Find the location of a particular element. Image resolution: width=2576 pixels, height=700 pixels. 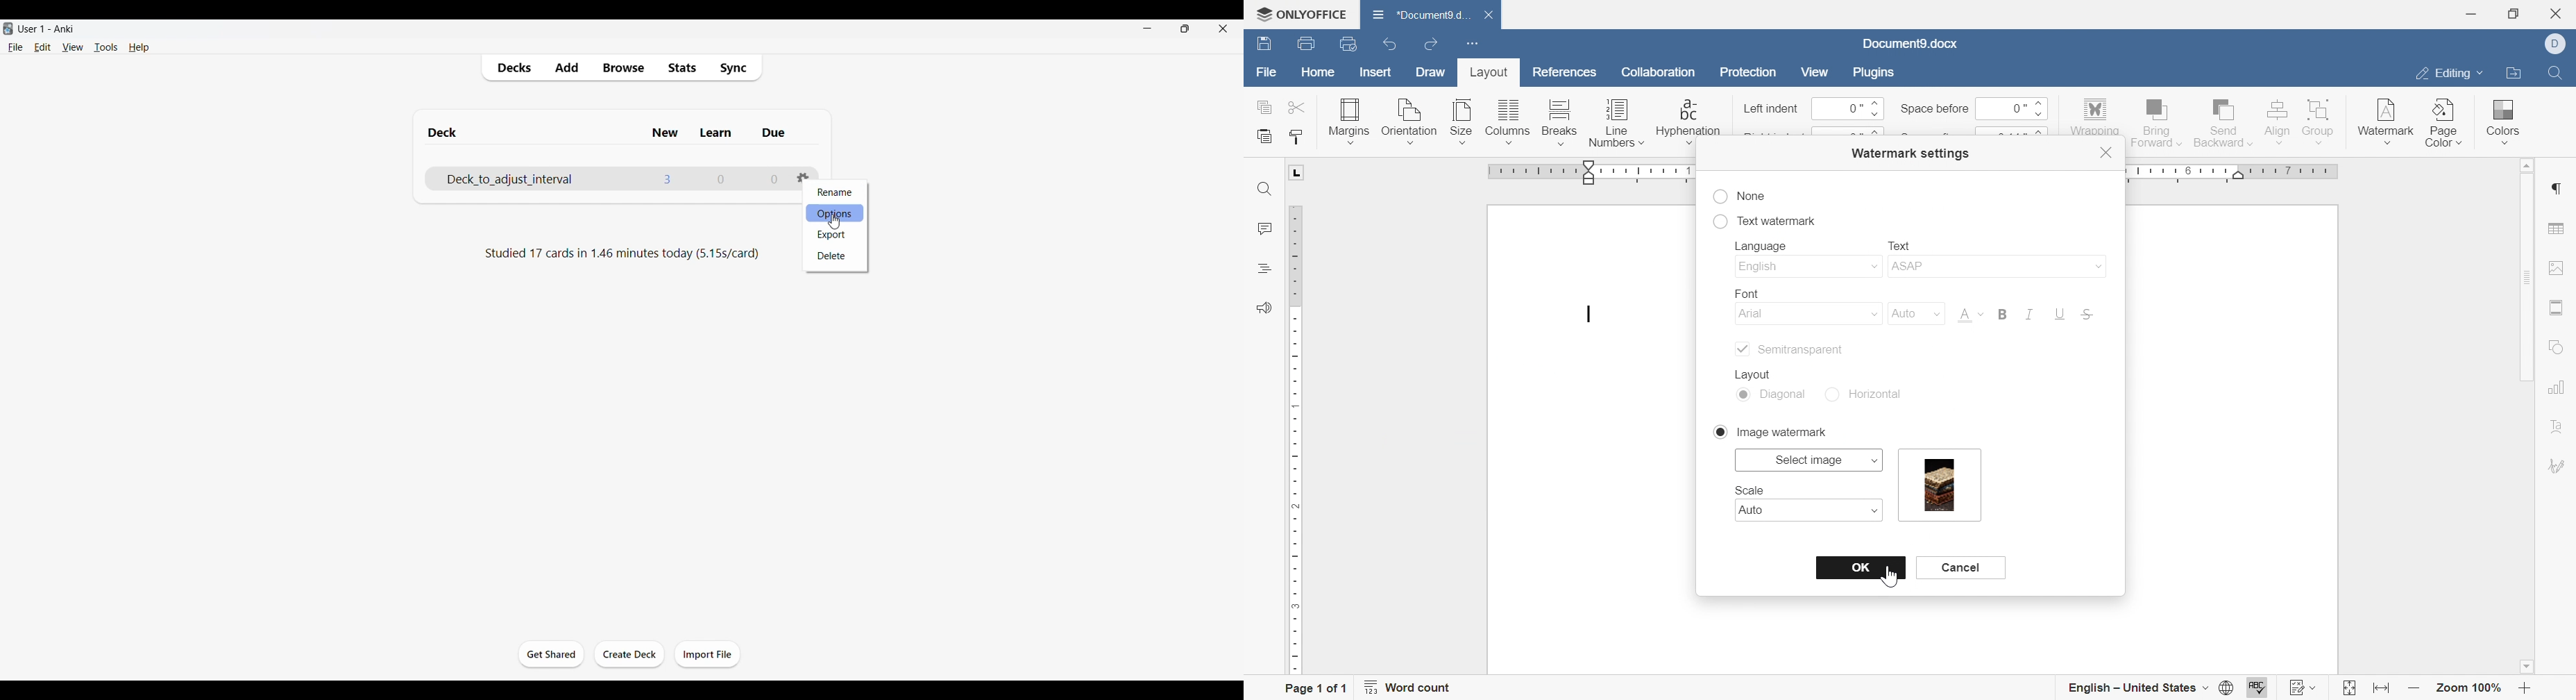

close is located at coordinates (2560, 13).